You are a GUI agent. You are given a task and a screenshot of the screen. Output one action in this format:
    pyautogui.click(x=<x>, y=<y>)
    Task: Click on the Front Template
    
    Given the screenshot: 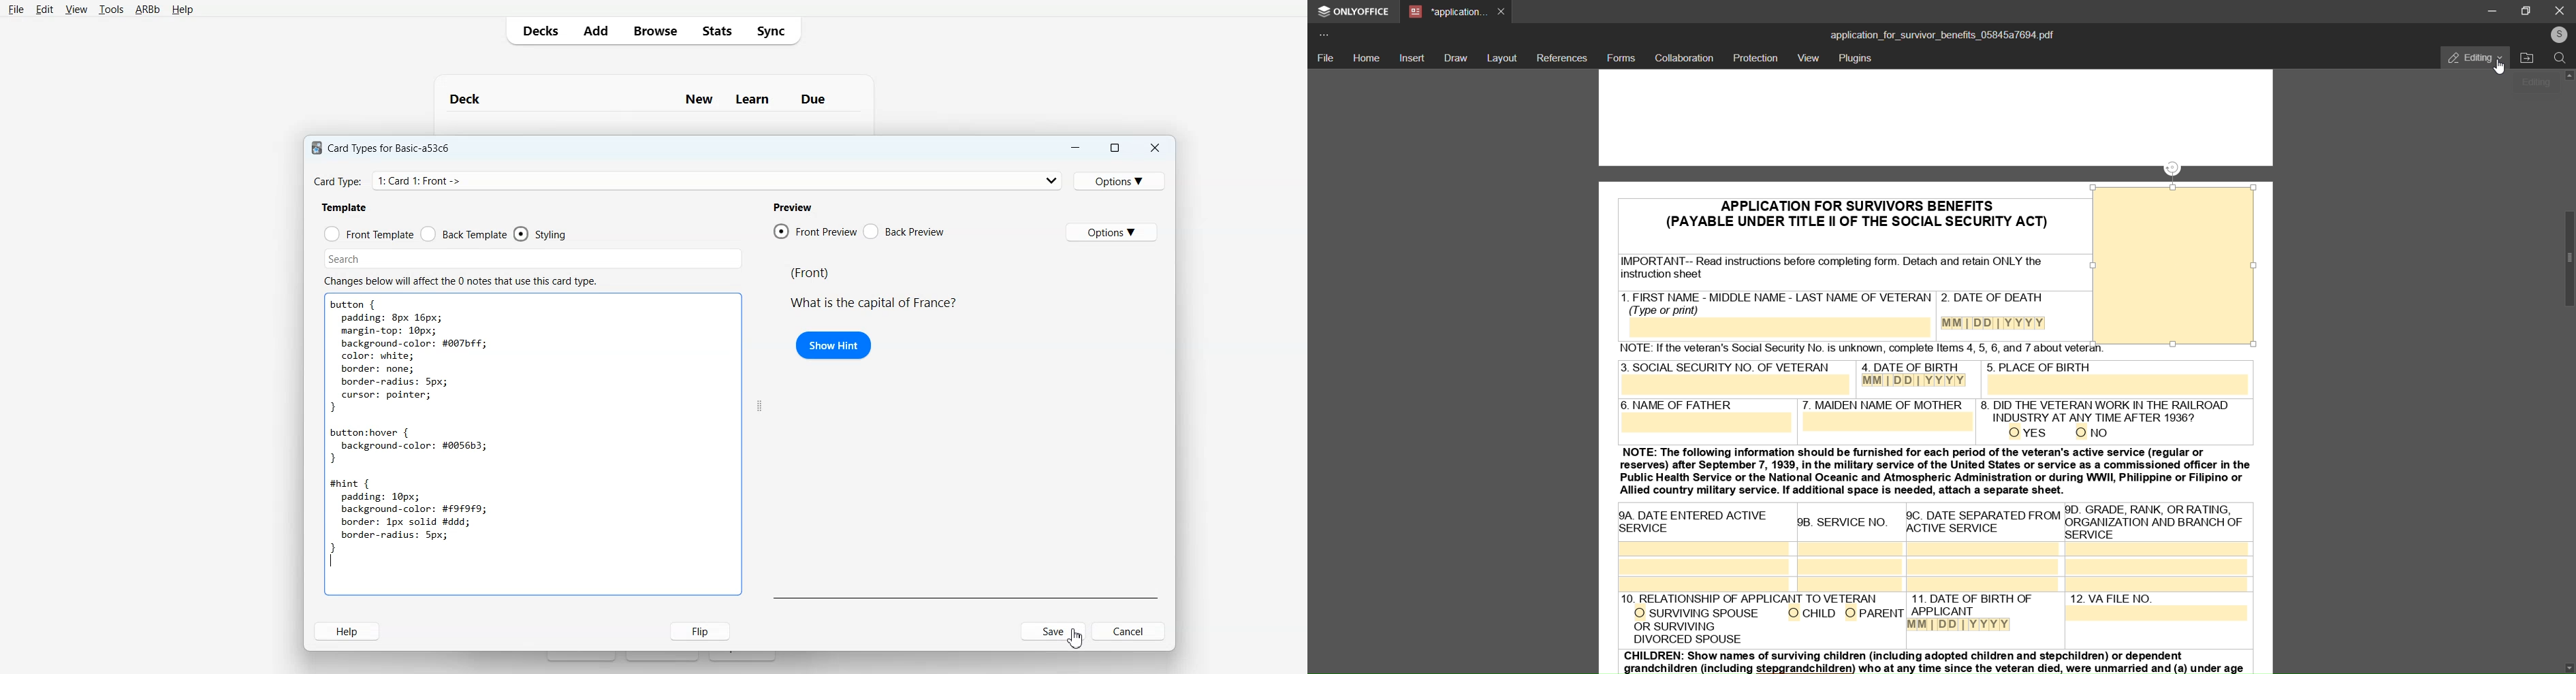 What is the action you would take?
    pyautogui.click(x=369, y=234)
    